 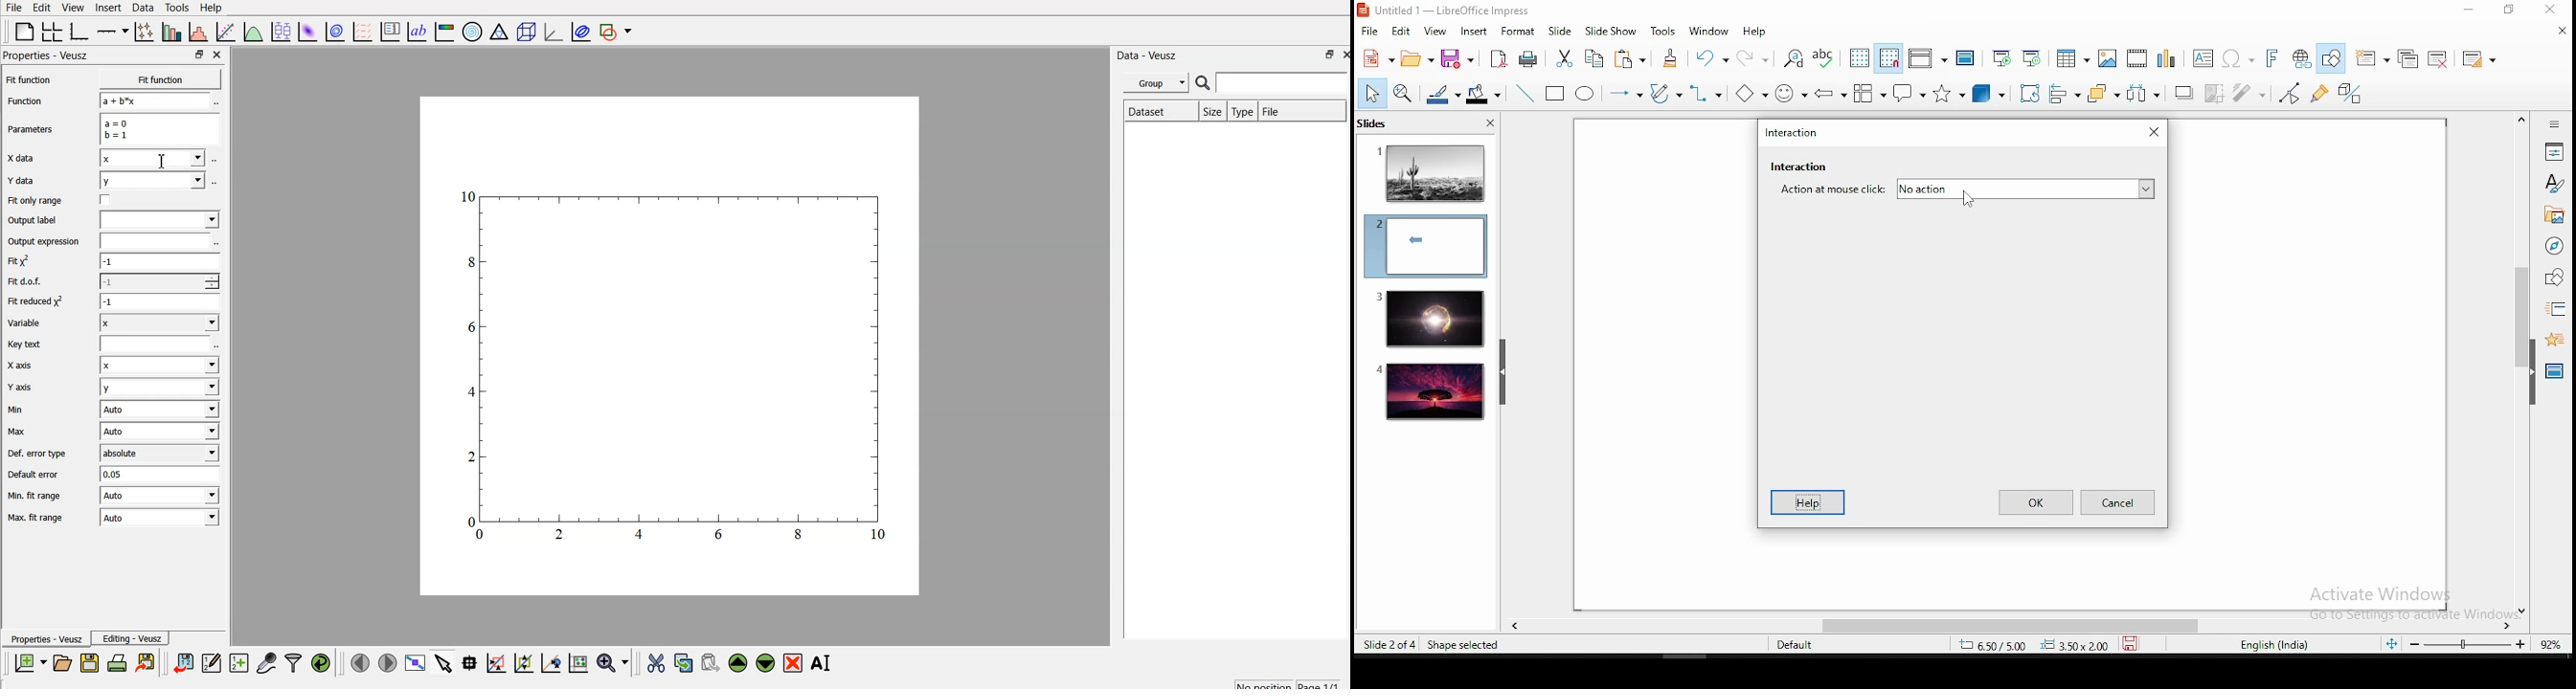 What do you see at coordinates (1794, 56) in the screenshot?
I see `find and replace` at bounding box center [1794, 56].